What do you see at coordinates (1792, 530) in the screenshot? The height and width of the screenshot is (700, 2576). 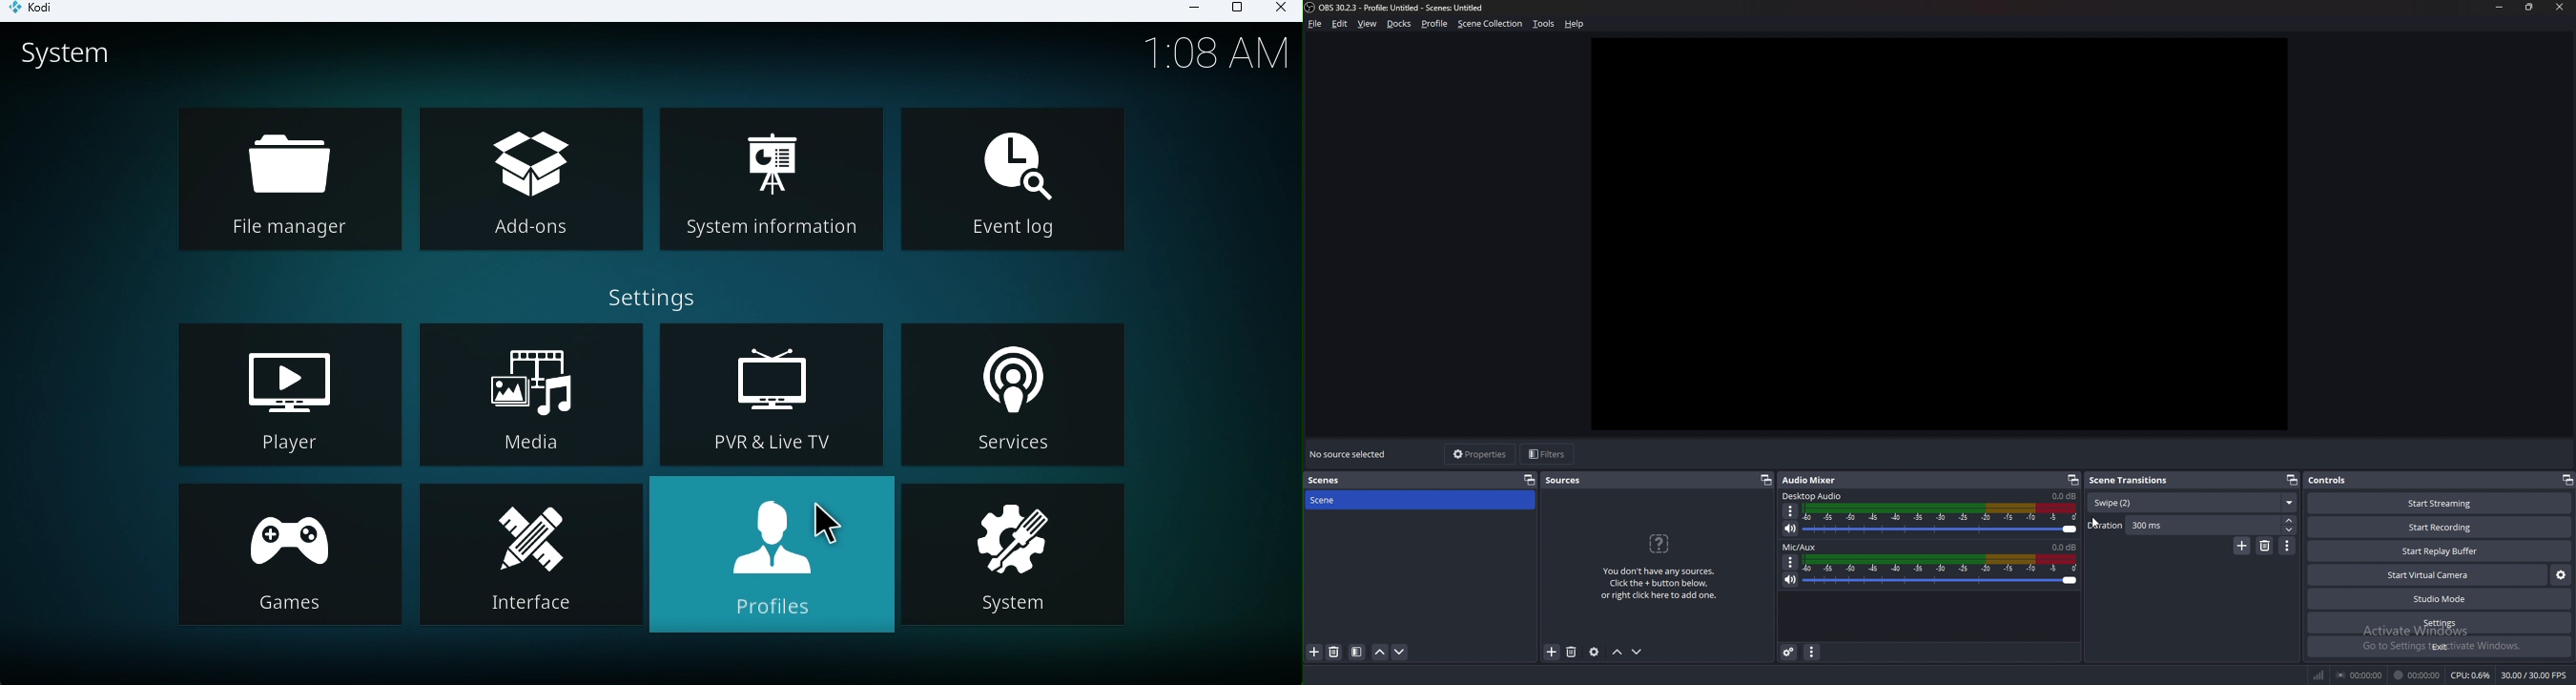 I see `mute` at bounding box center [1792, 530].